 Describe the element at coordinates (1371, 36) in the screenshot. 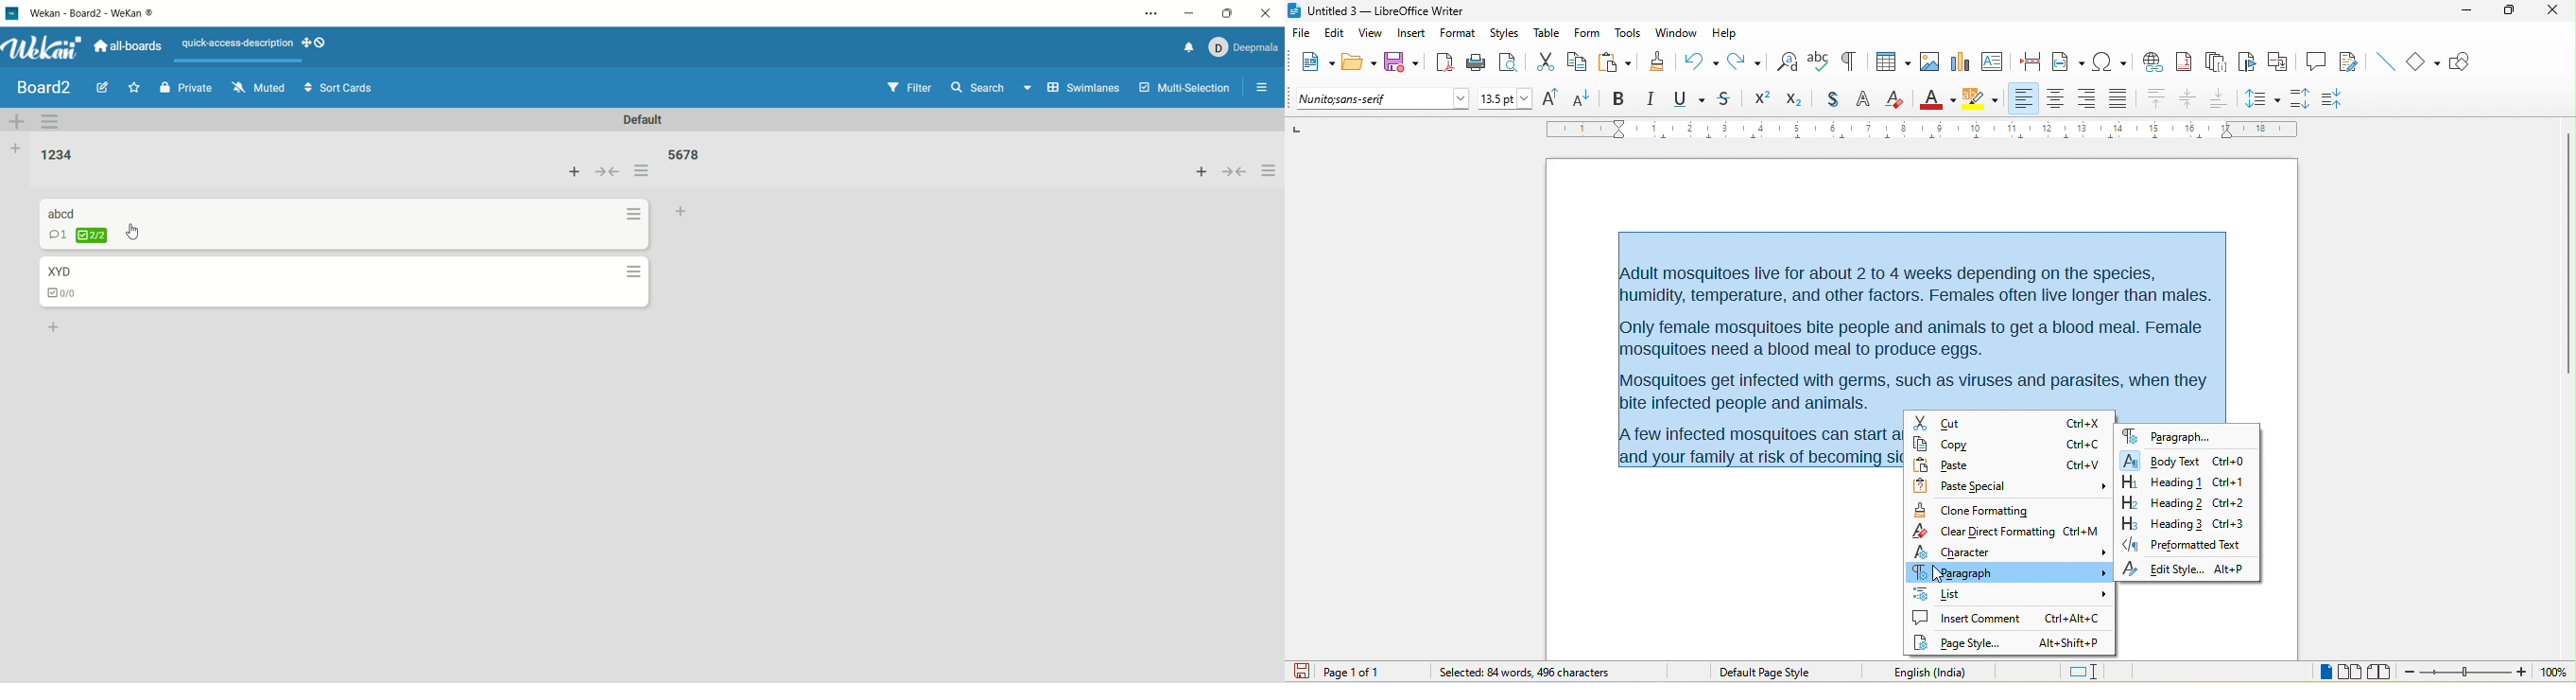

I see `view` at that location.